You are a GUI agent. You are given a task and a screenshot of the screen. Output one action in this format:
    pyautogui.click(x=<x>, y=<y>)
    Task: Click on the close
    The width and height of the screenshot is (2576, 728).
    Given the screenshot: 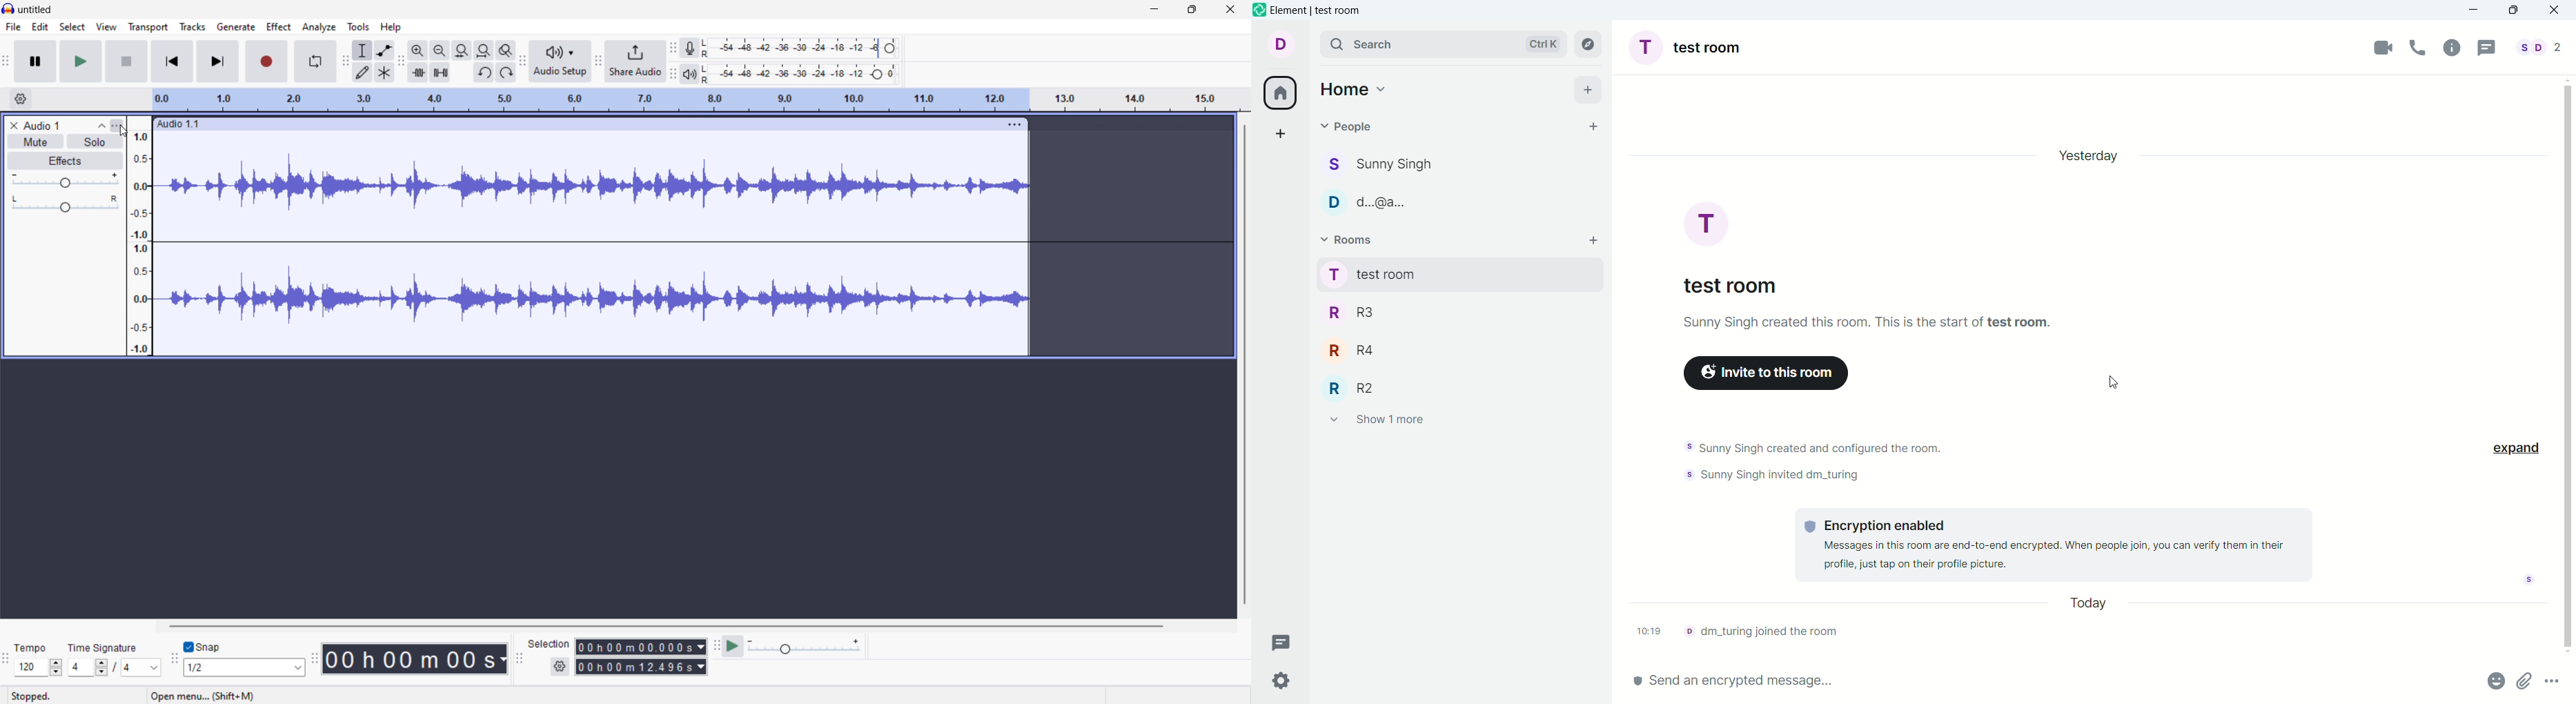 What is the action you would take?
    pyautogui.click(x=2558, y=12)
    